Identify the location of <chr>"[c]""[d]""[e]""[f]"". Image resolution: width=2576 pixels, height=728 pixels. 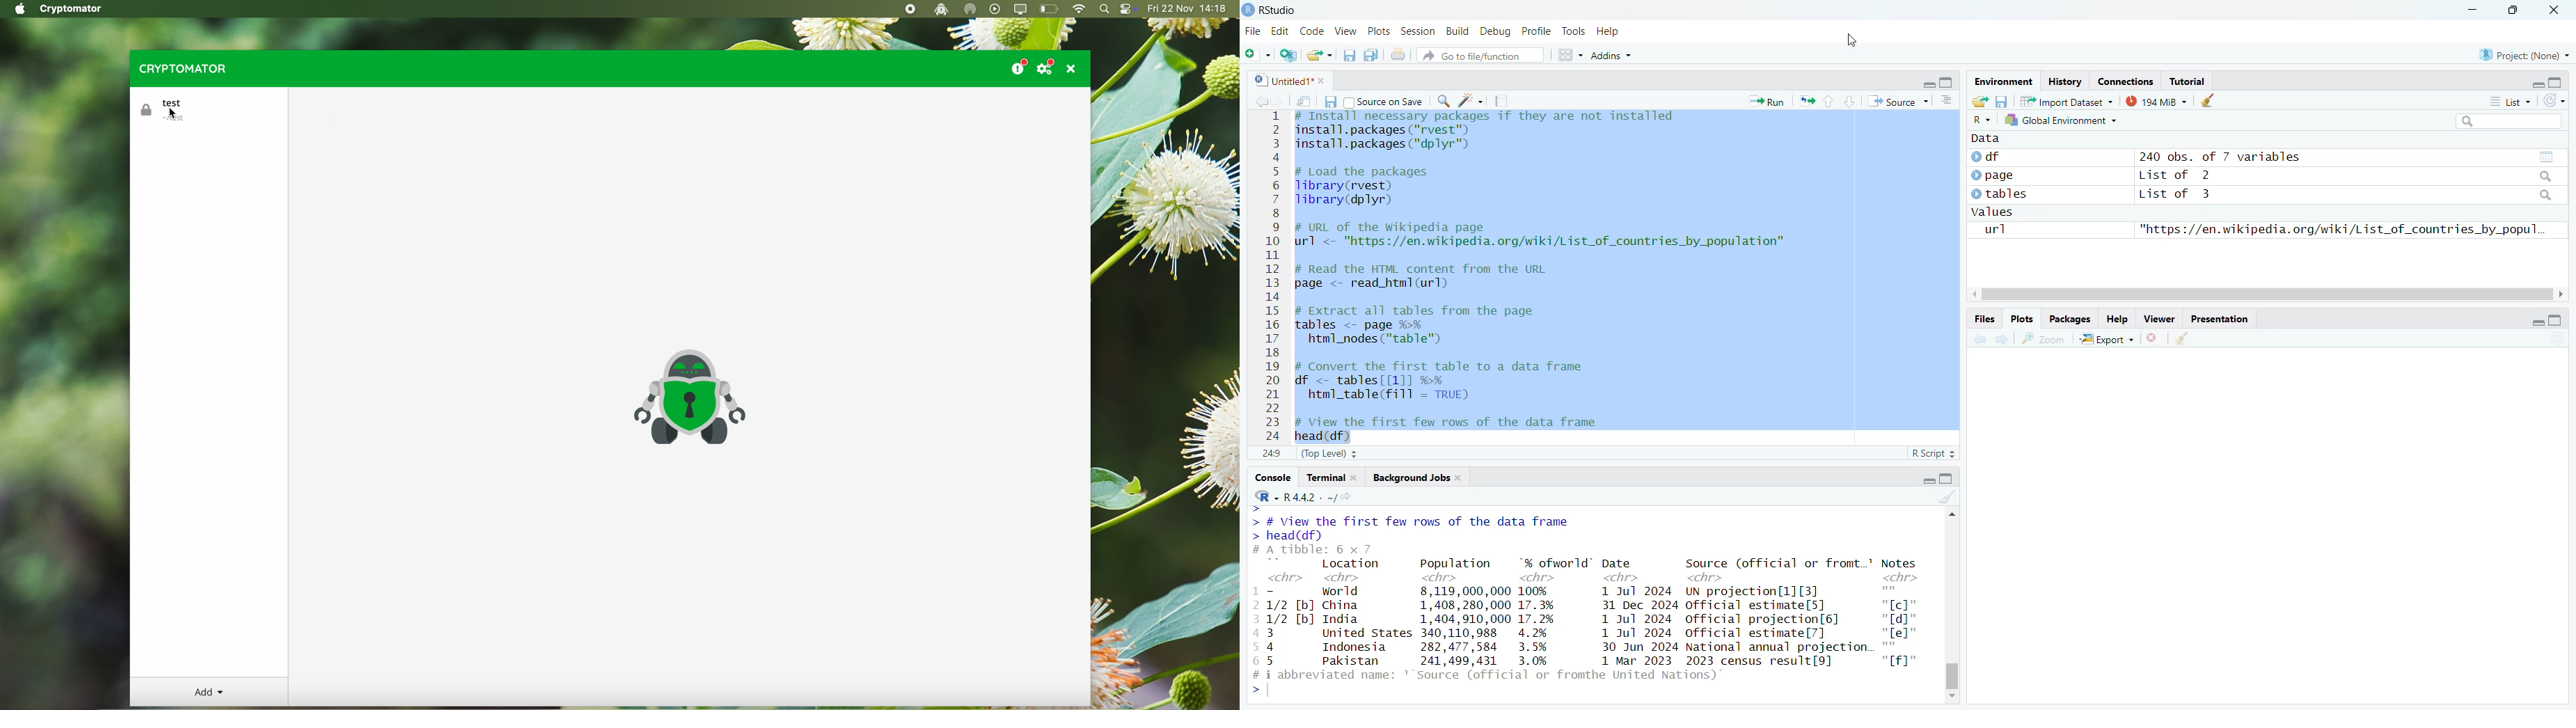
(1905, 623).